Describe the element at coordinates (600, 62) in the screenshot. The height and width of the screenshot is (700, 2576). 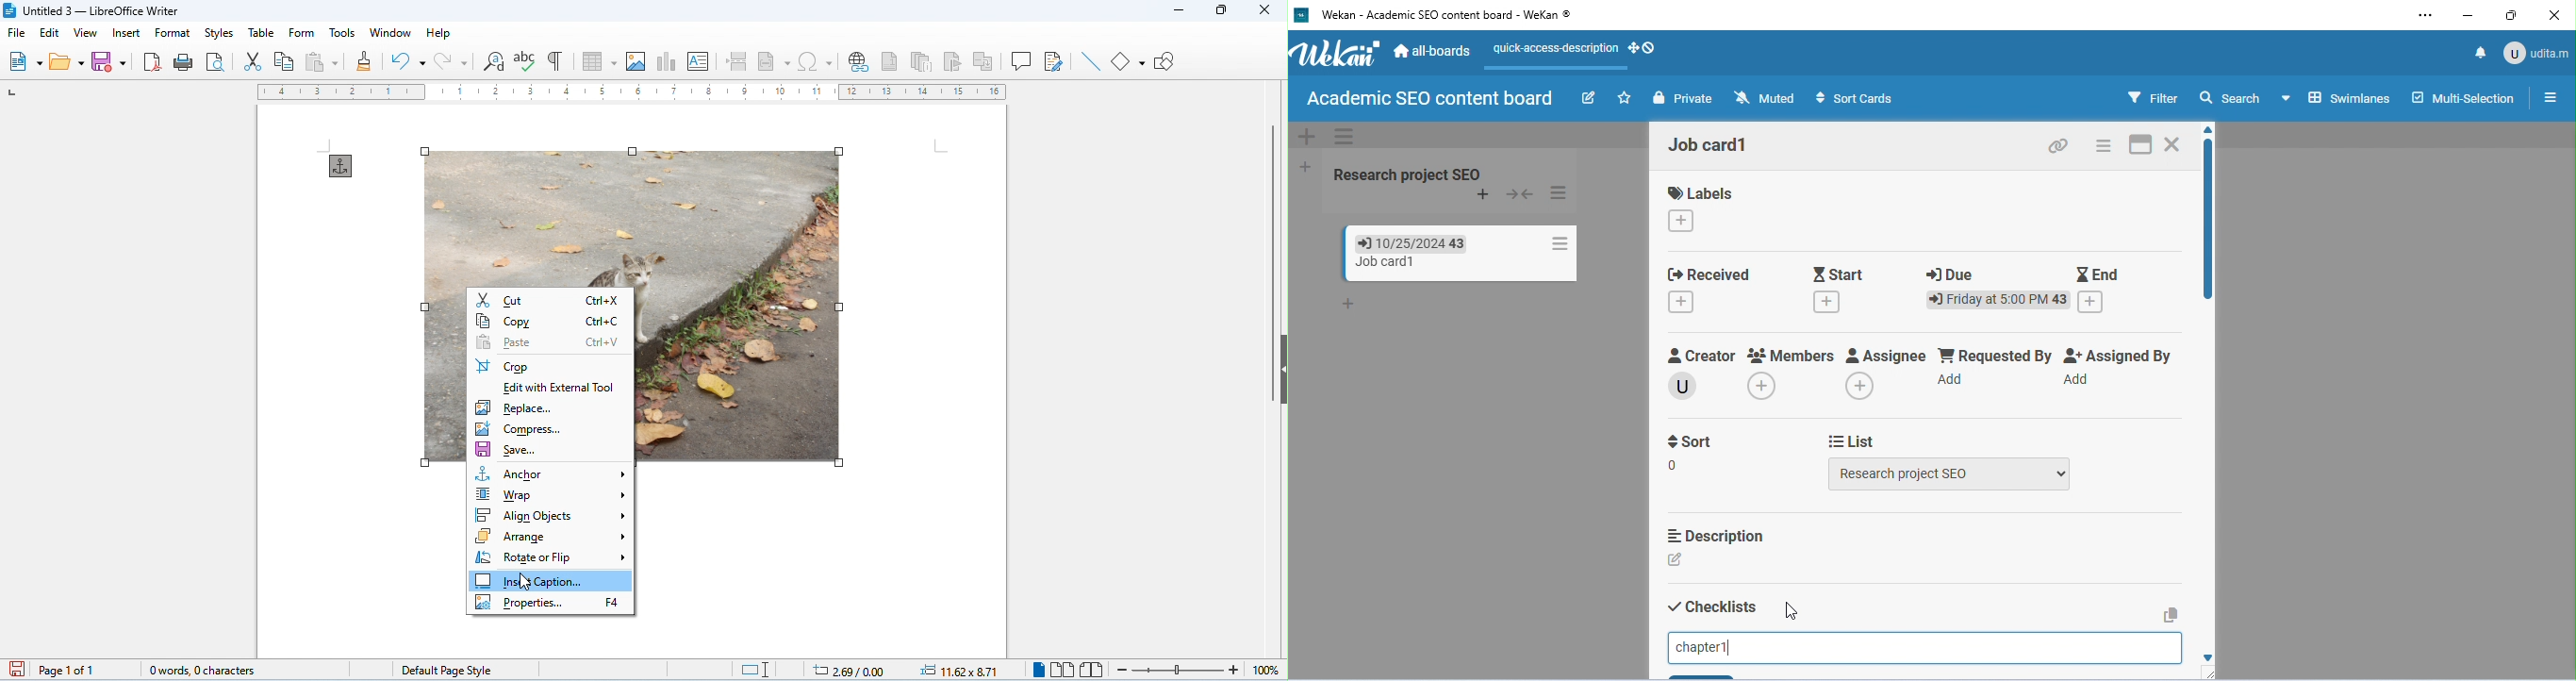
I see `table` at that location.